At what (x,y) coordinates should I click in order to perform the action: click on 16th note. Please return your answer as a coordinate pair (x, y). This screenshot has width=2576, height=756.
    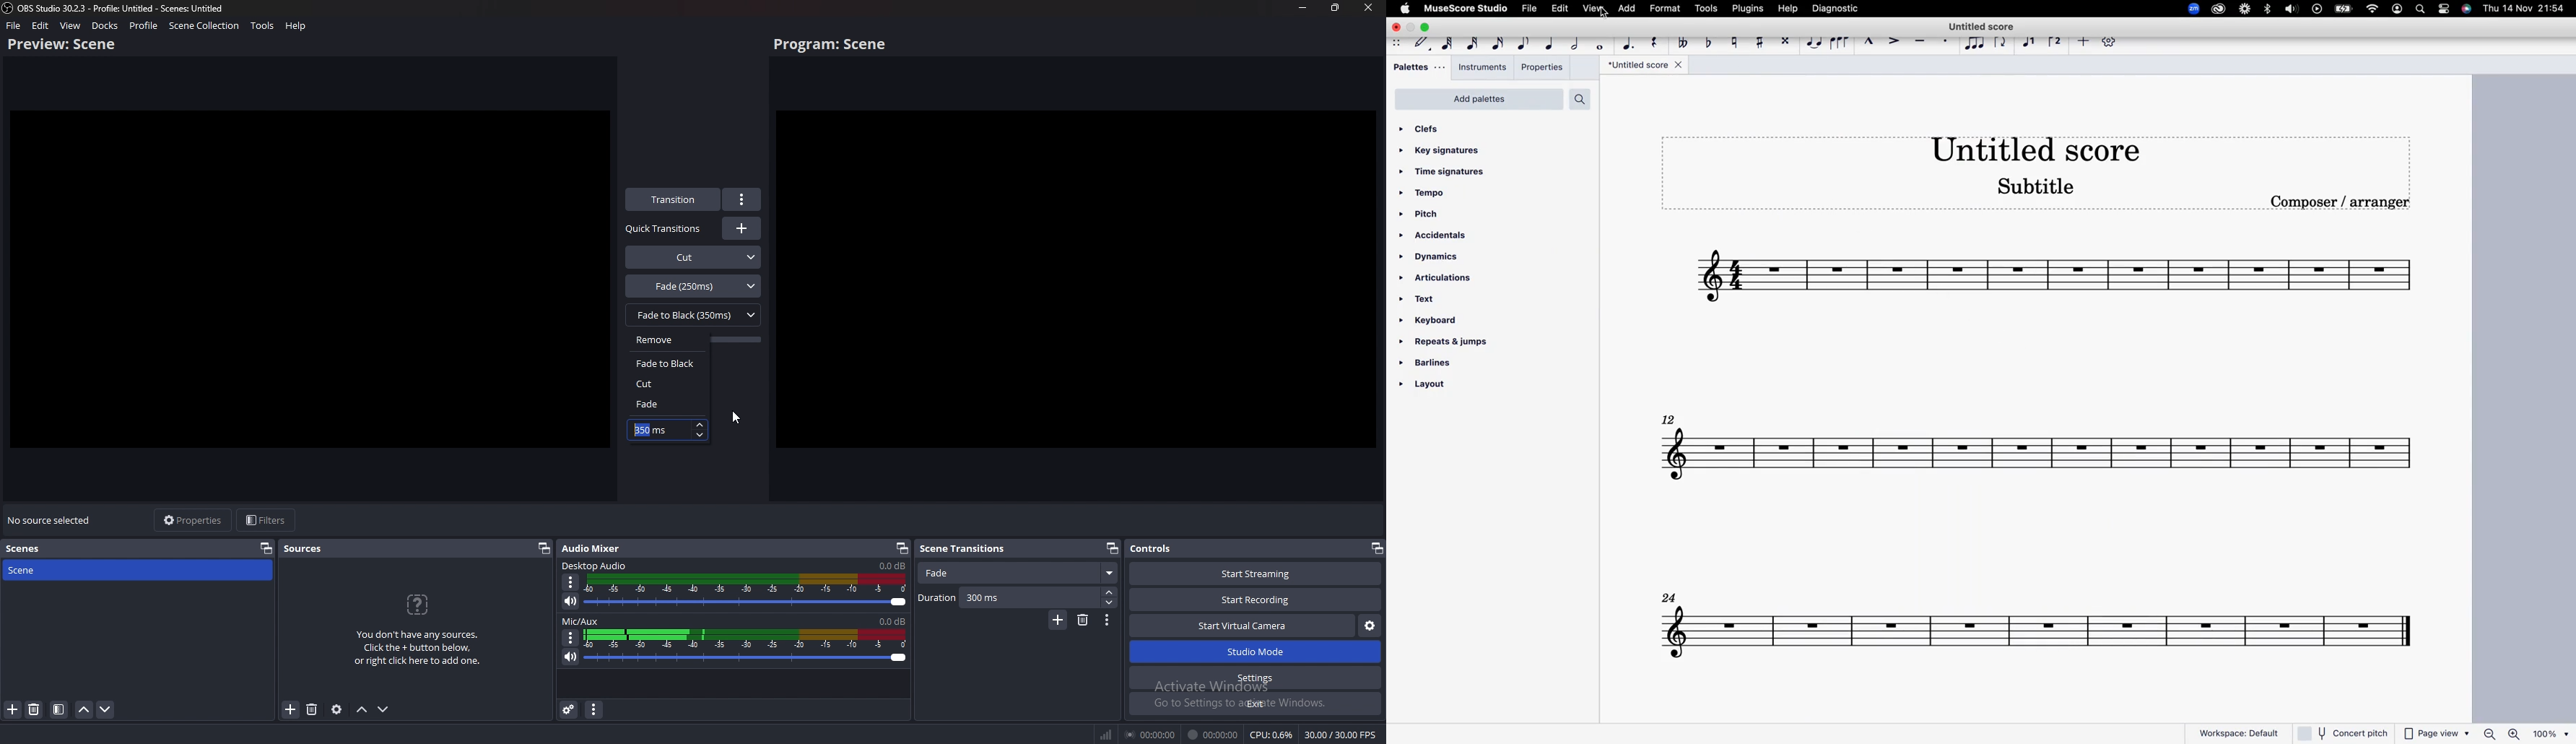
    Looking at the image, I should click on (1496, 44).